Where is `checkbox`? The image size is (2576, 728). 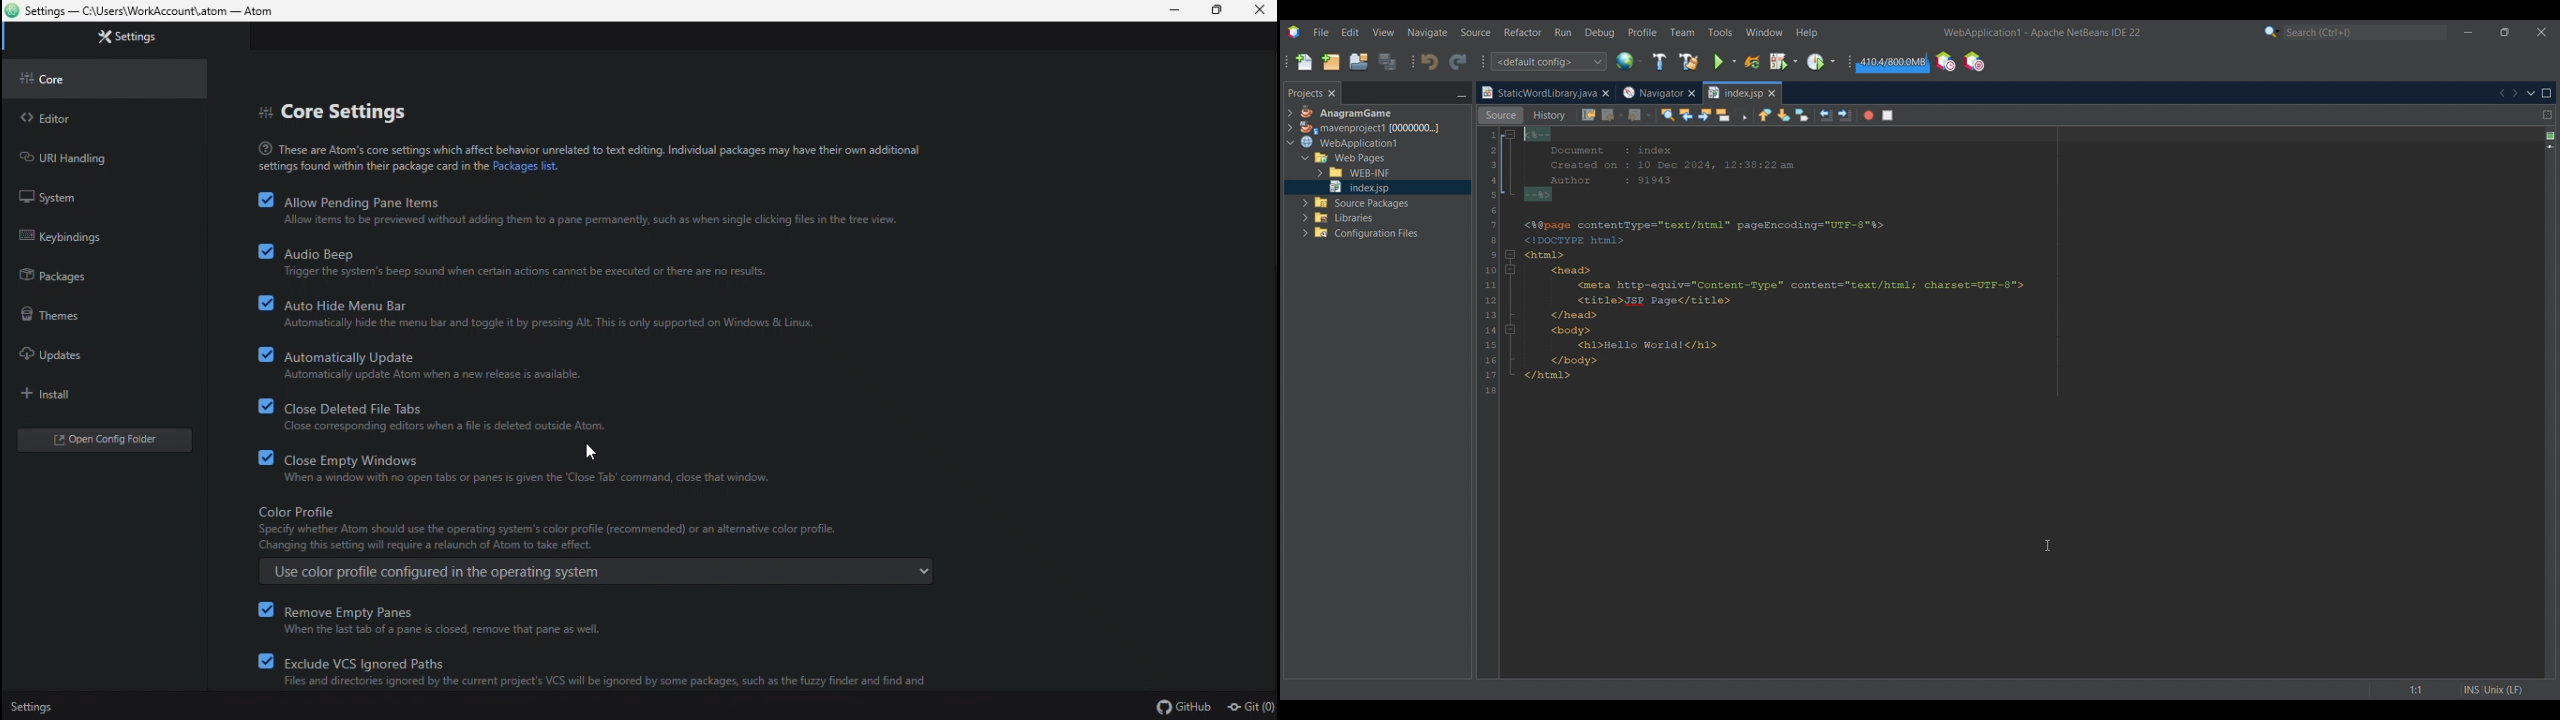
checkbox is located at coordinates (266, 200).